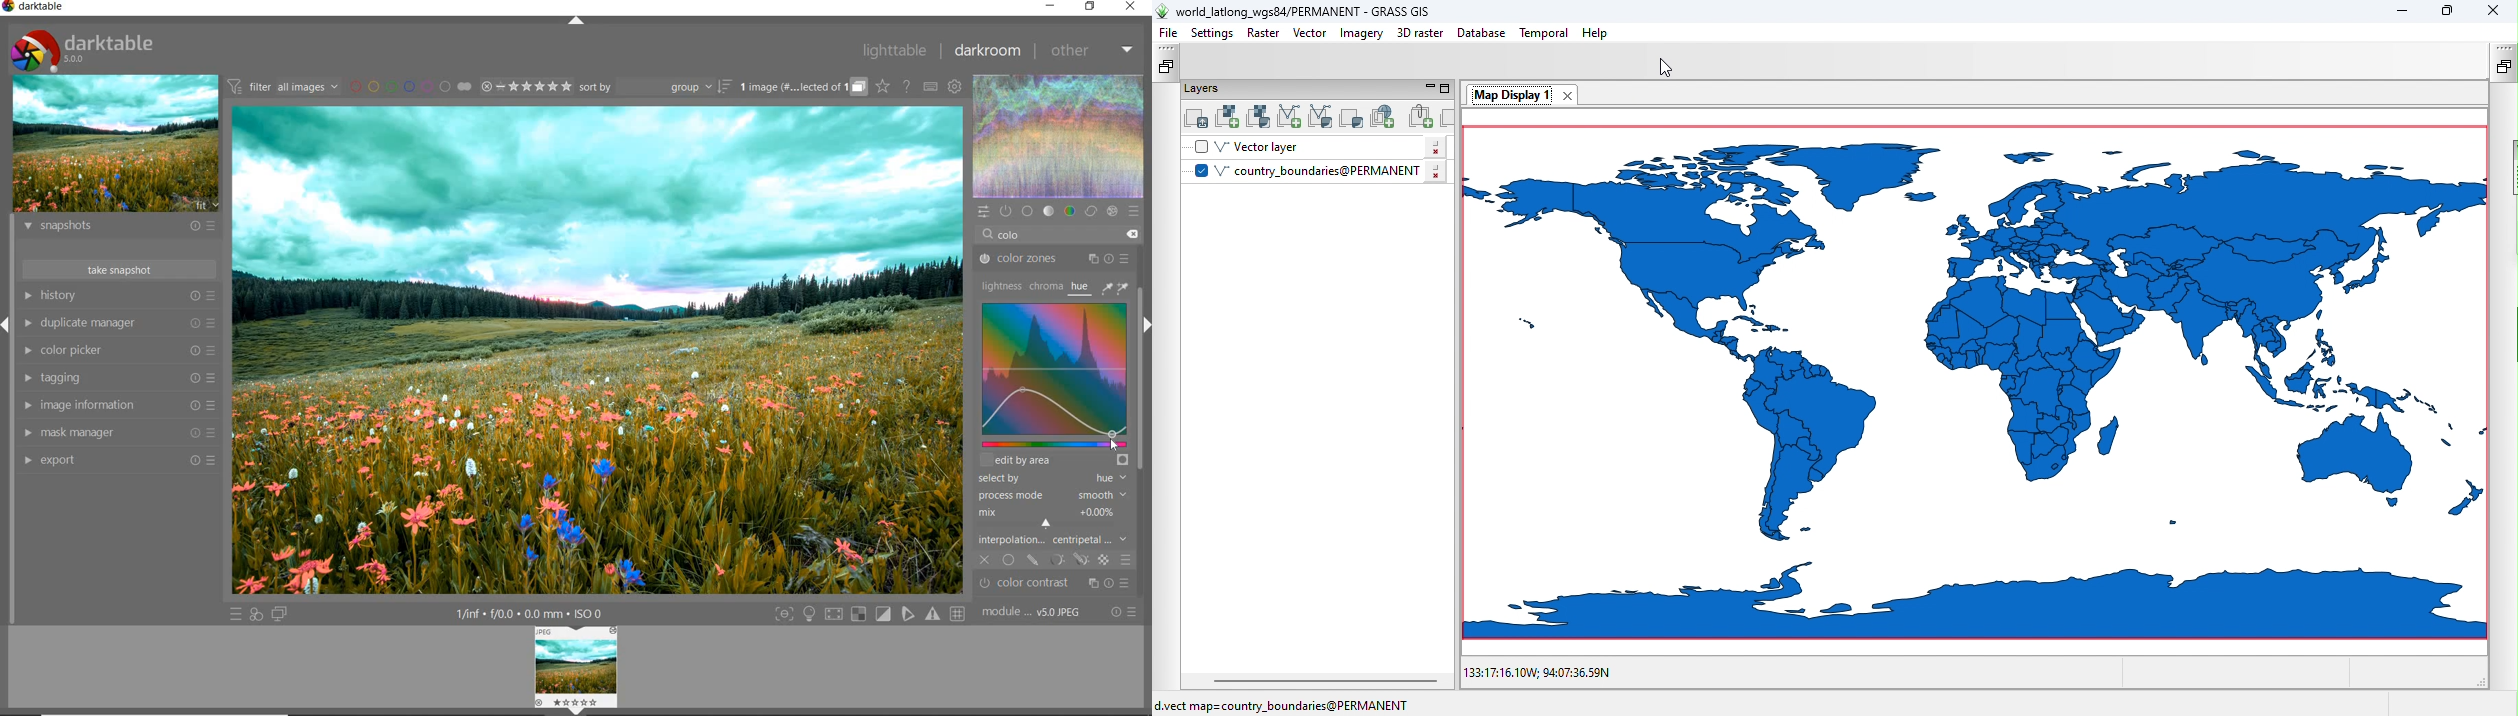 This screenshot has height=728, width=2520. What do you see at coordinates (1115, 439) in the screenshot?
I see `cursor position at teal` at bounding box center [1115, 439].